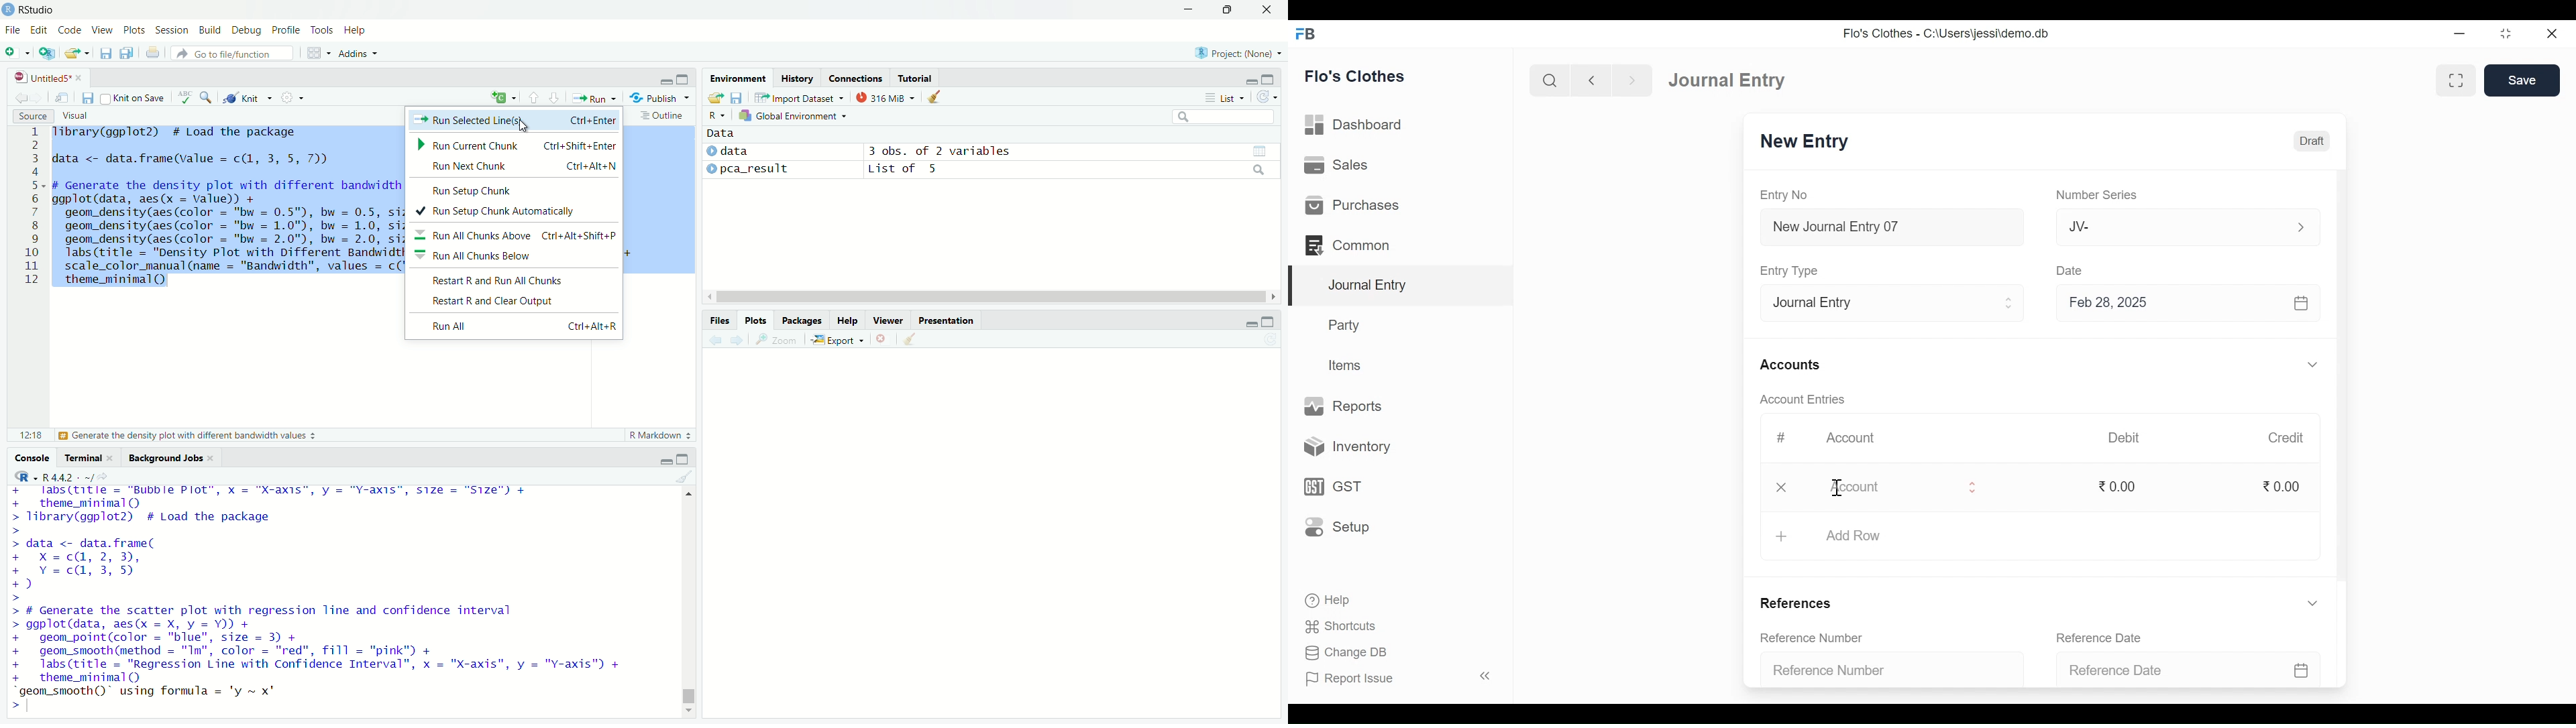 The image size is (2576, 728). Describe the element at coordinates (885, 97) in the screenshot. I see `316 MiB` at that location.